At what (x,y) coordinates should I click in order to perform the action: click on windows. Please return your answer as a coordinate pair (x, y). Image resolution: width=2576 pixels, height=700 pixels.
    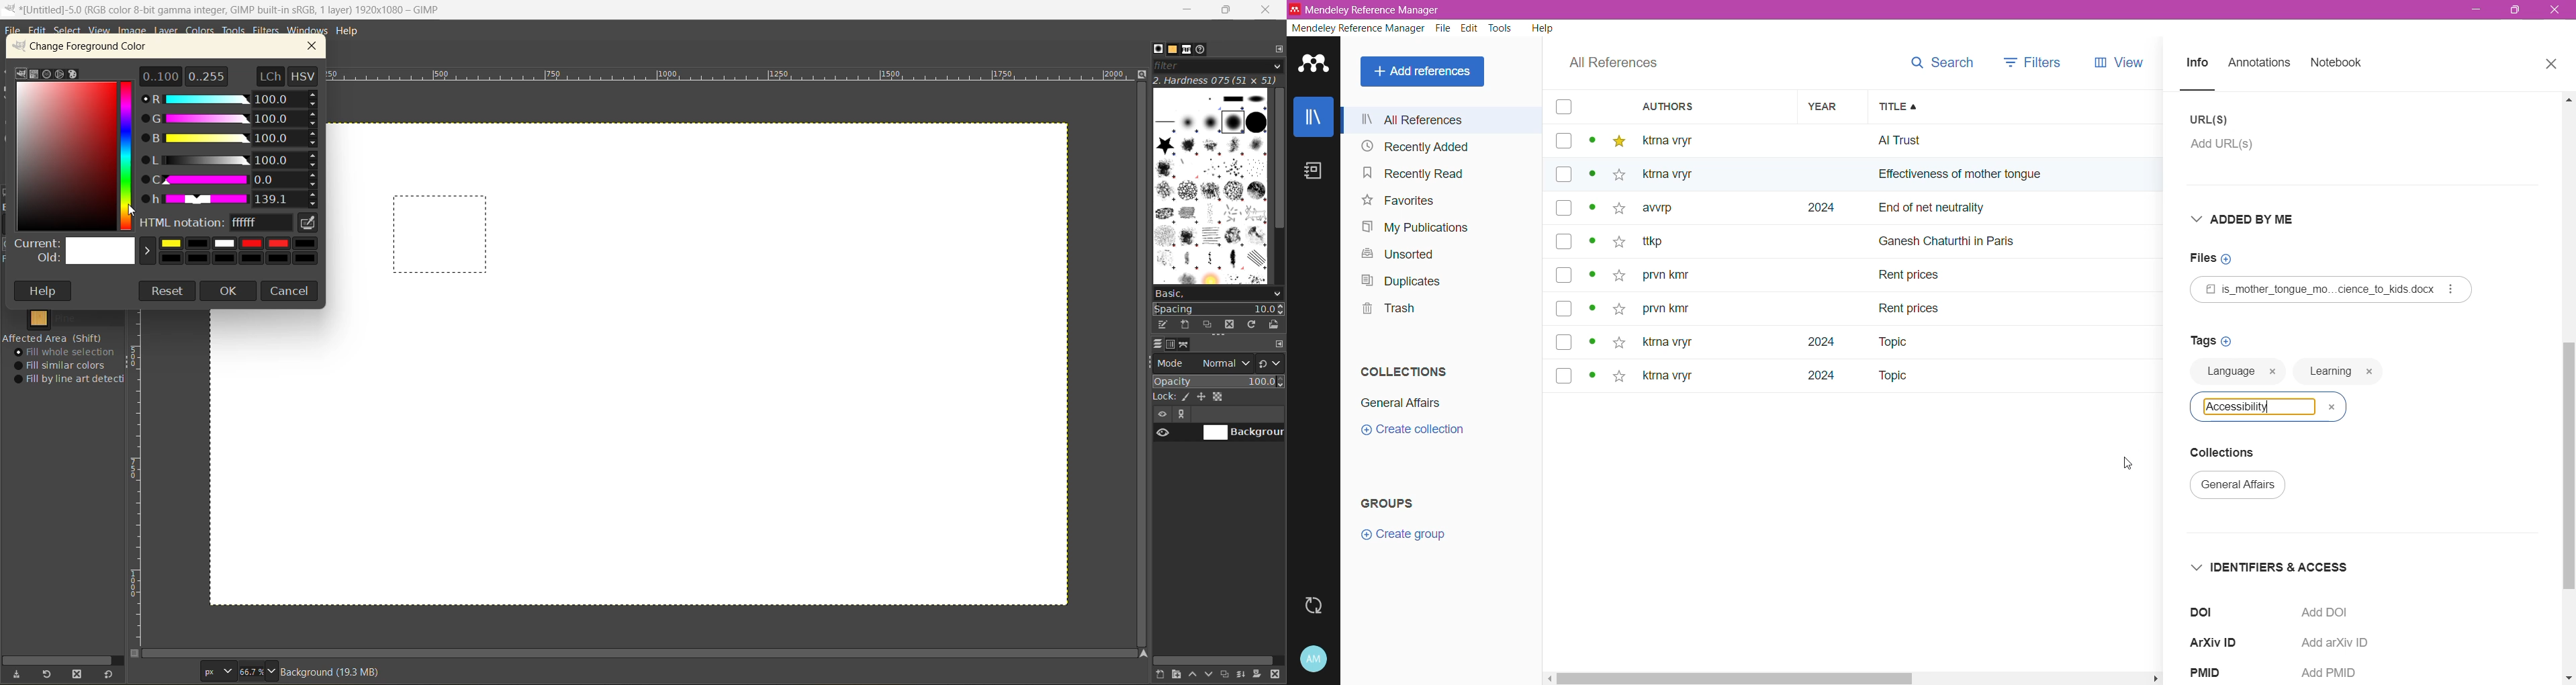
    Looking at the image, I should click on (309, 31).